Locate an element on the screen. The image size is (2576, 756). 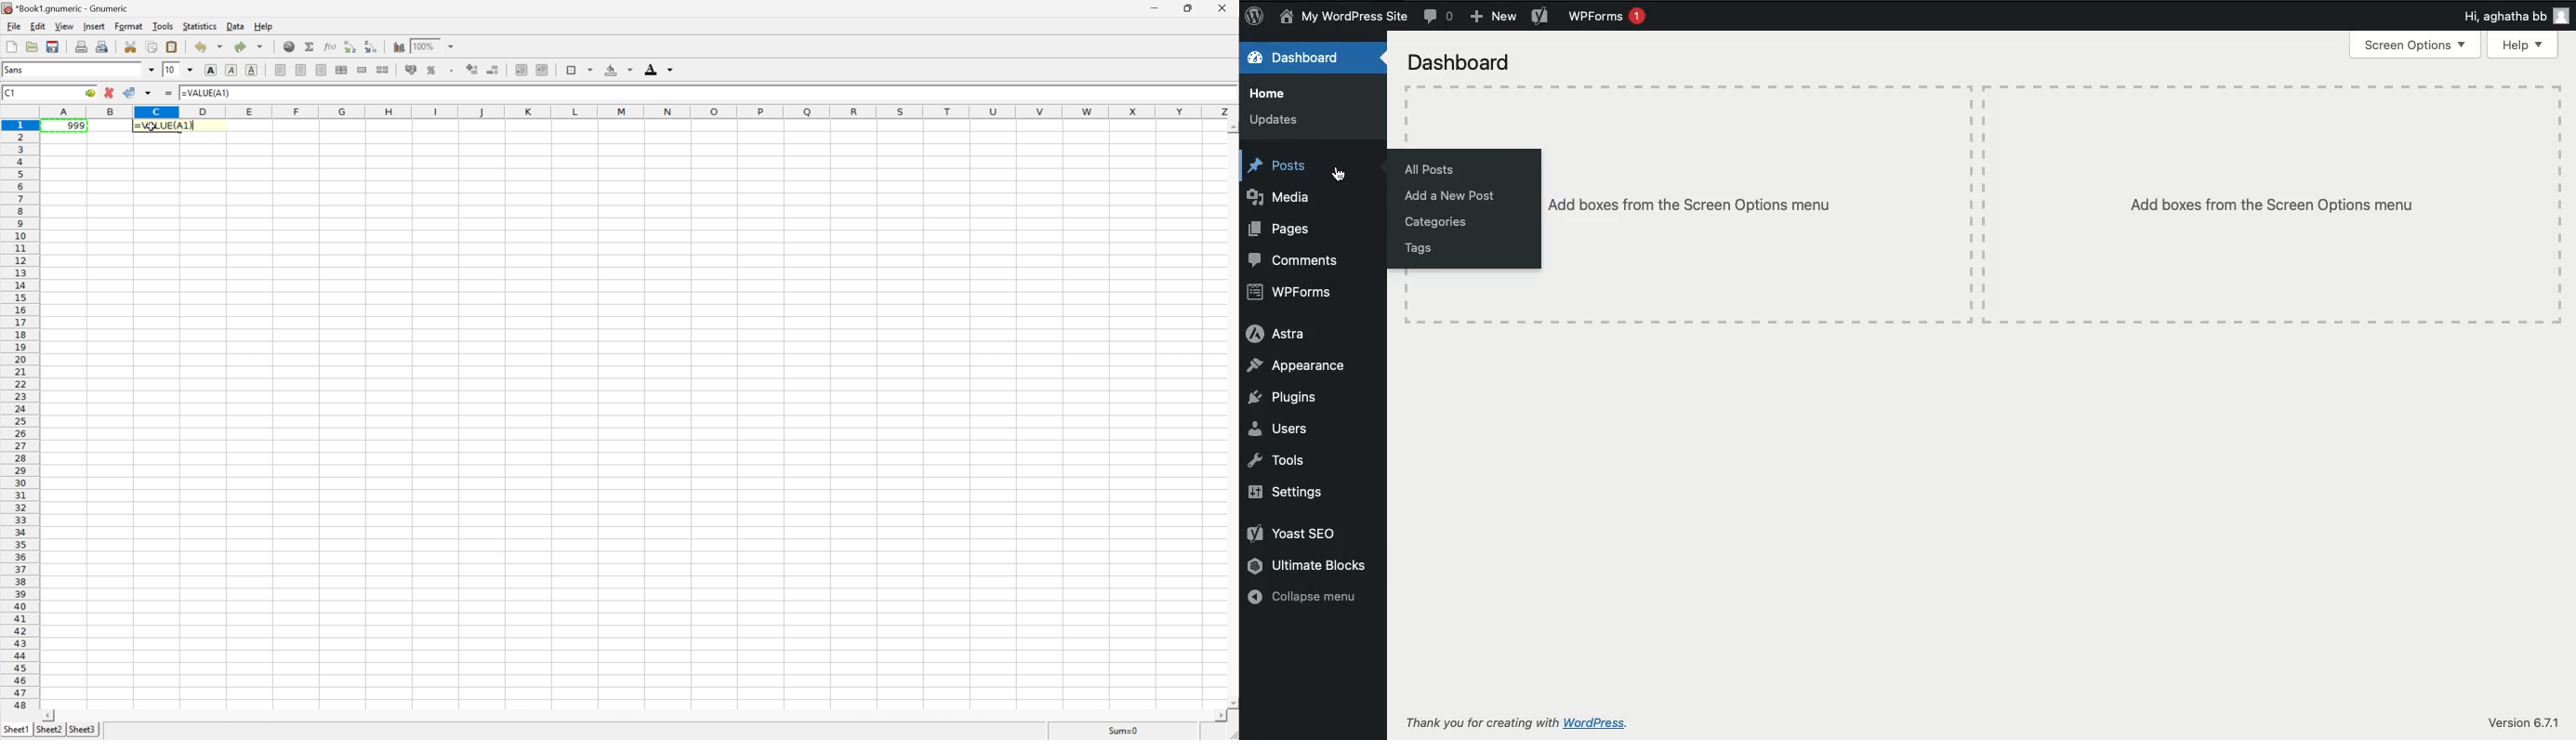
Font size 10 is located at coordinates (181, 68).